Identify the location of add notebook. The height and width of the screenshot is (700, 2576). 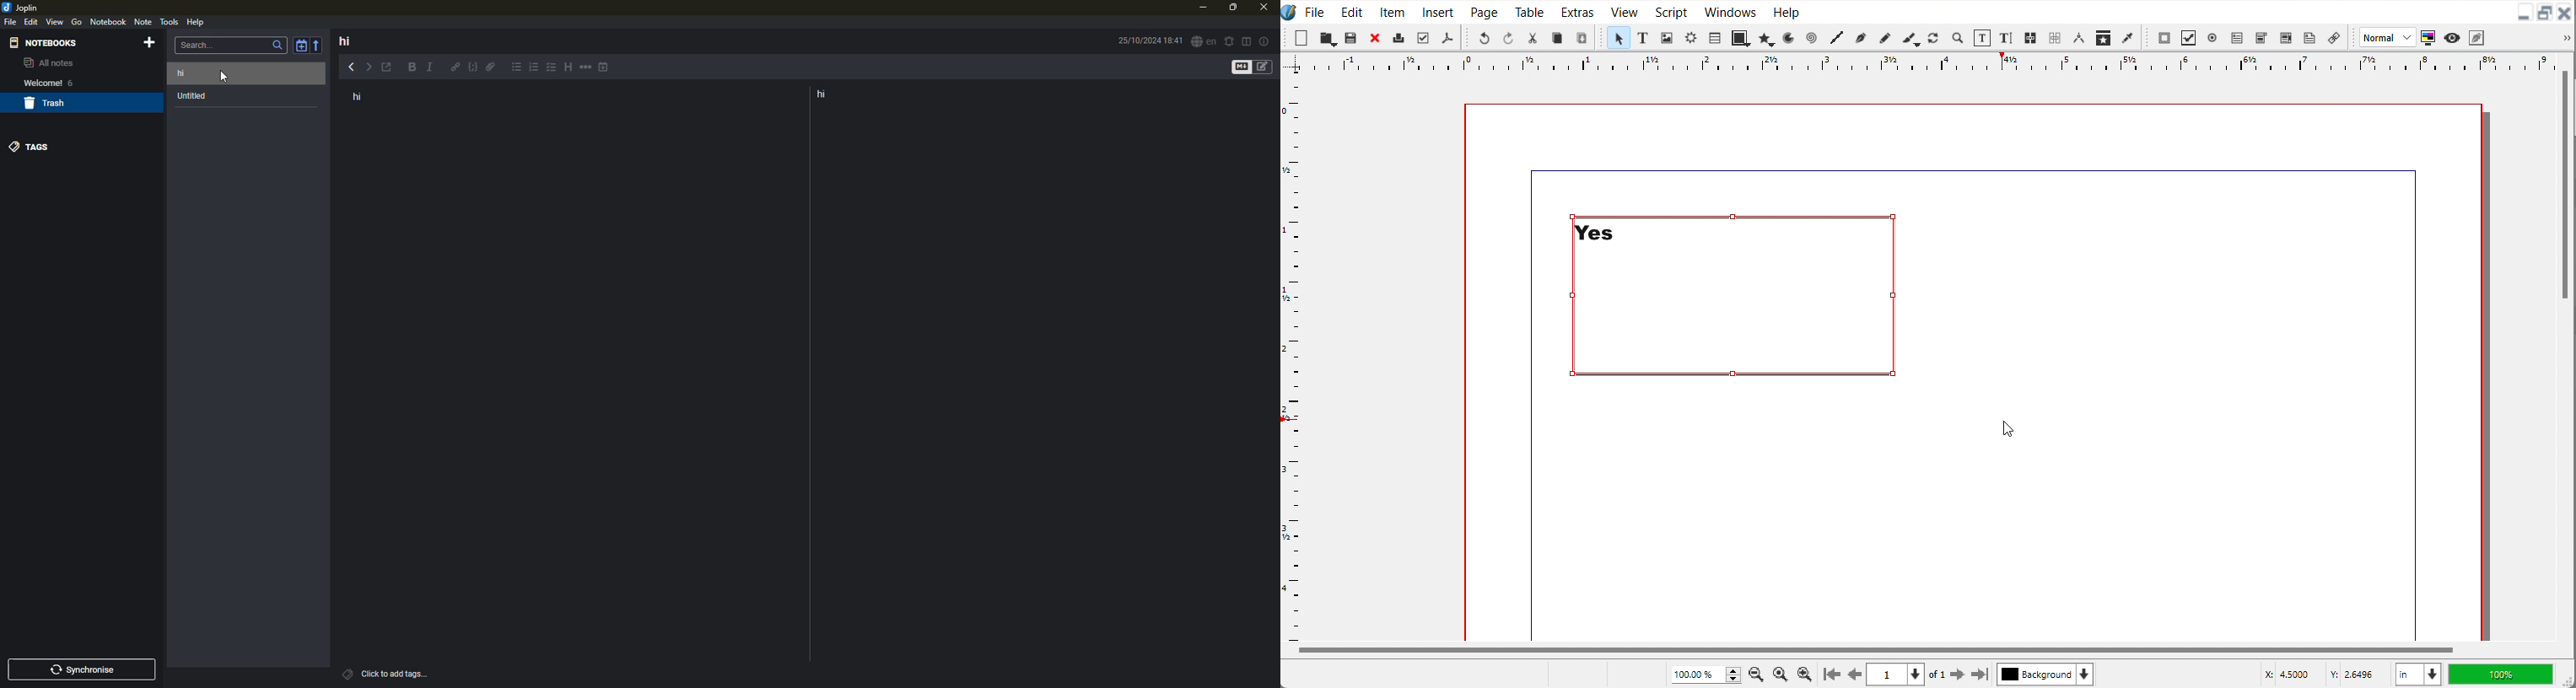
(152, 43).